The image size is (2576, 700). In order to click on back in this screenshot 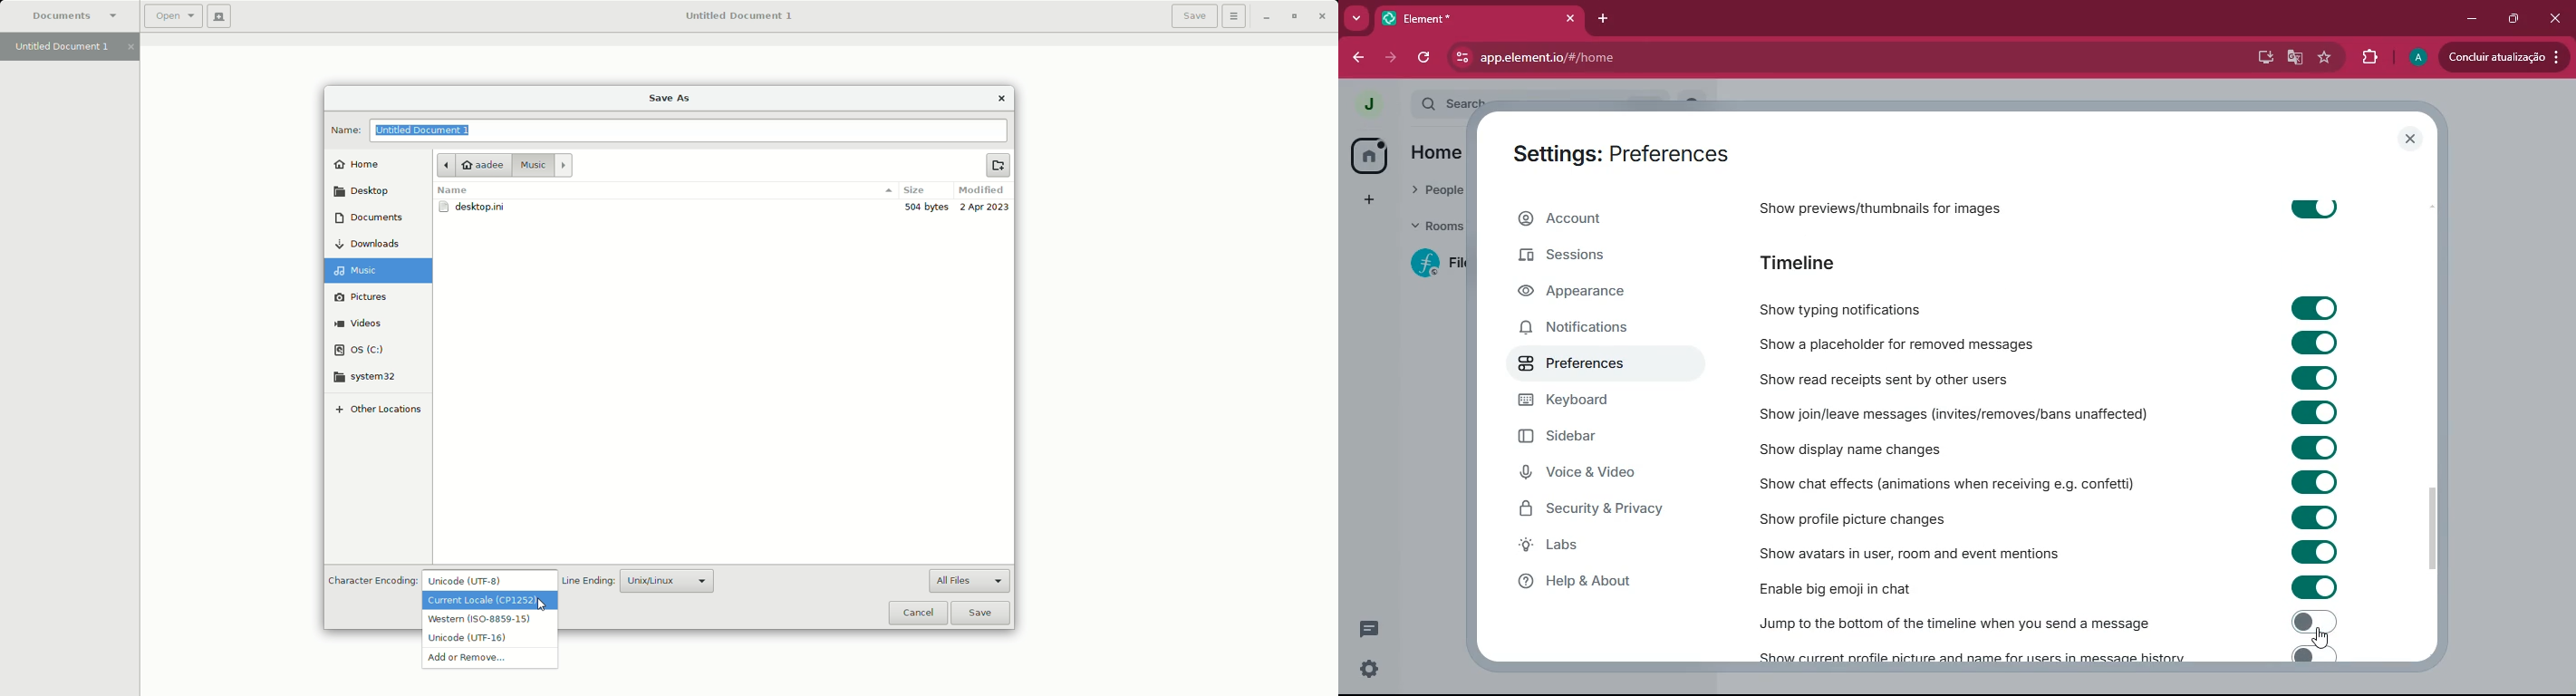, I will do `click(1354, 57)`.